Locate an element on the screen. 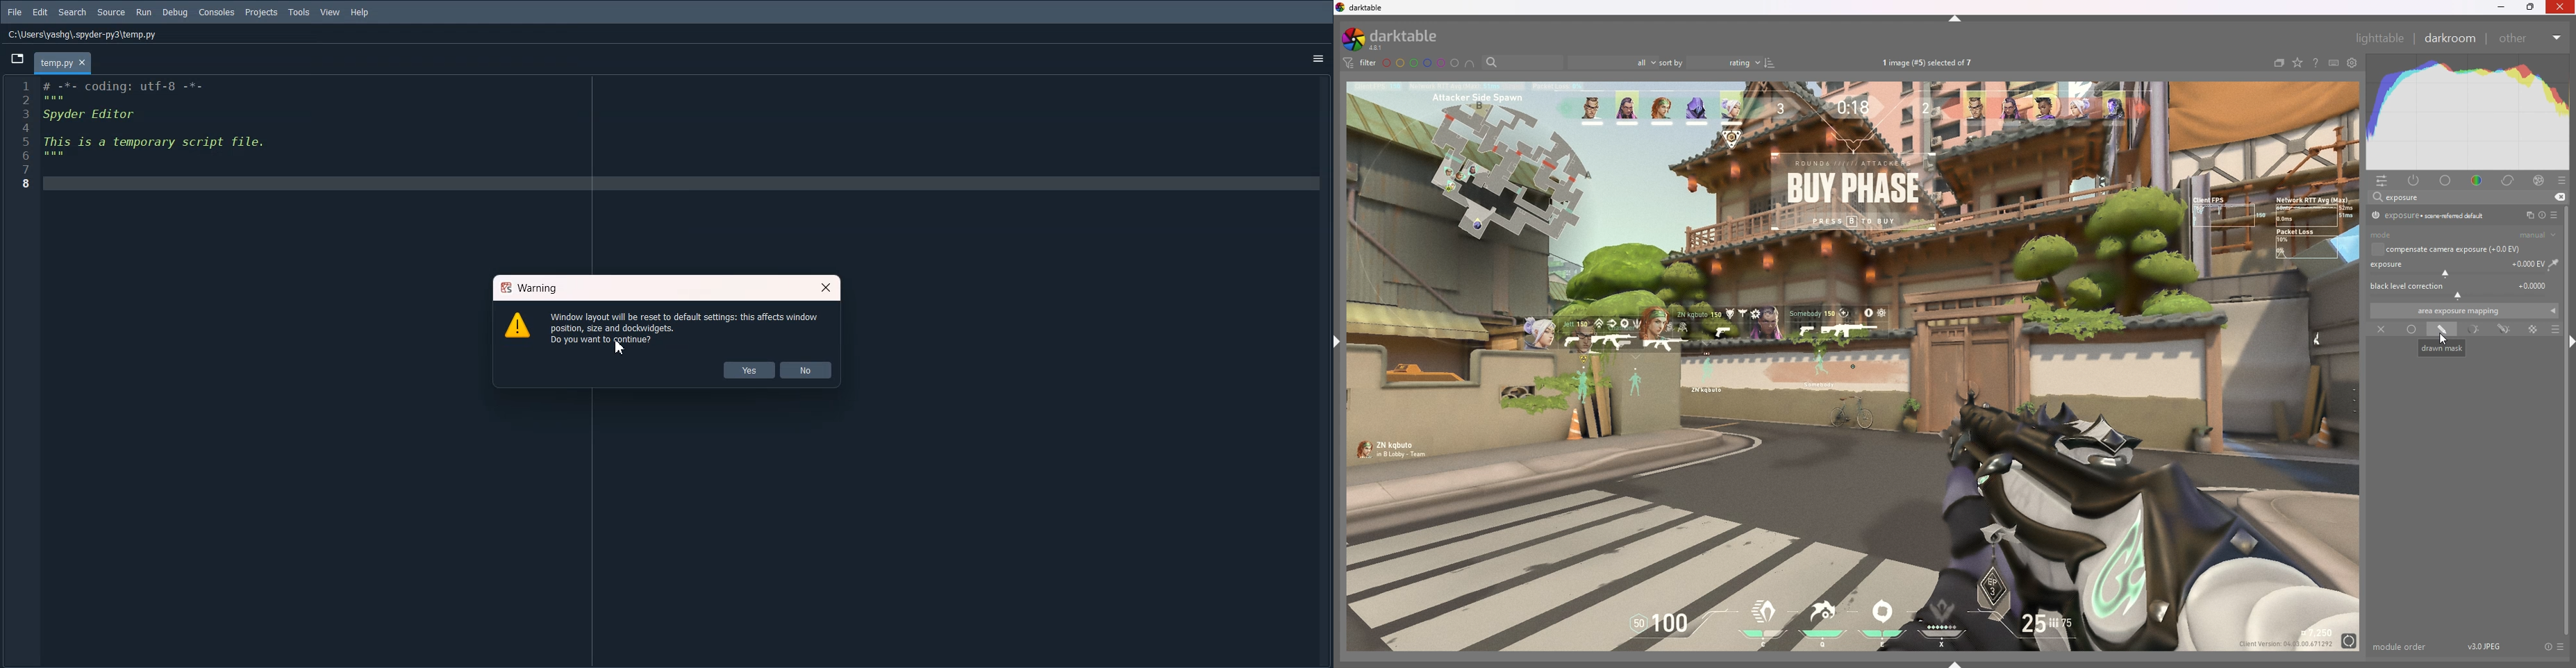 This screenshot has height=672, width=2576. presets is located at coordinates (2562, 647).